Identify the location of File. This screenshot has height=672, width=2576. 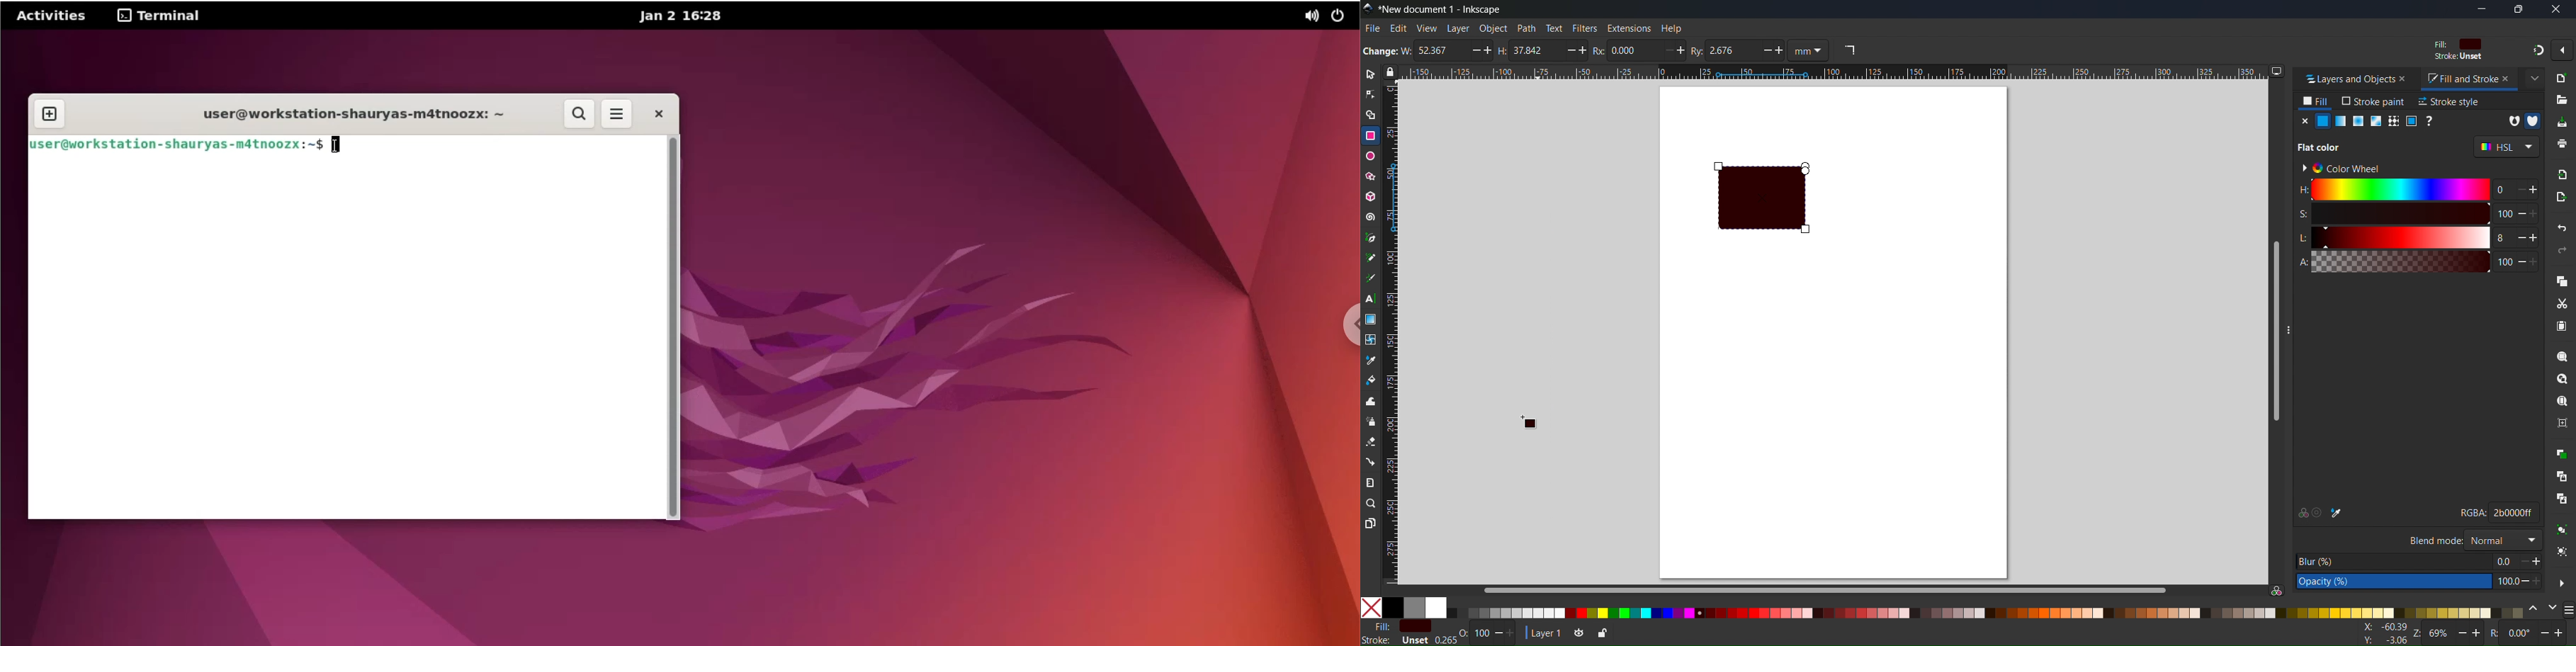
(1372, 28).